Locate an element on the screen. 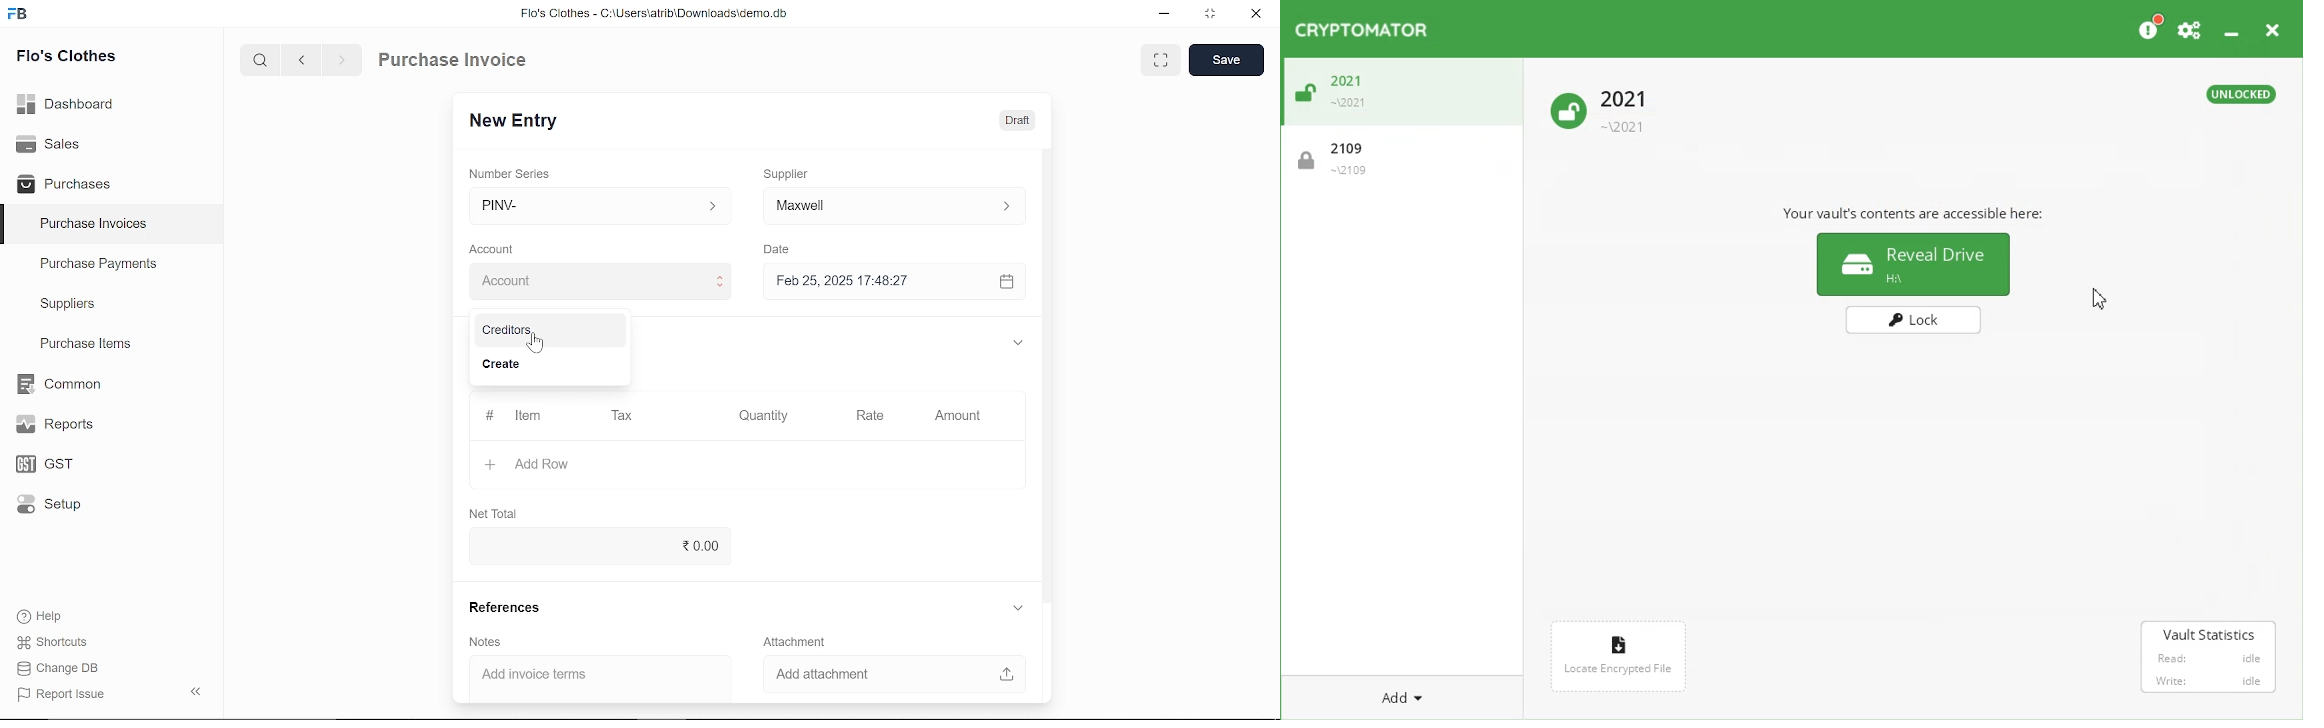 This screenshot has width=2324, height=728. Reveal Drive is located at coordinates (1913, 263).